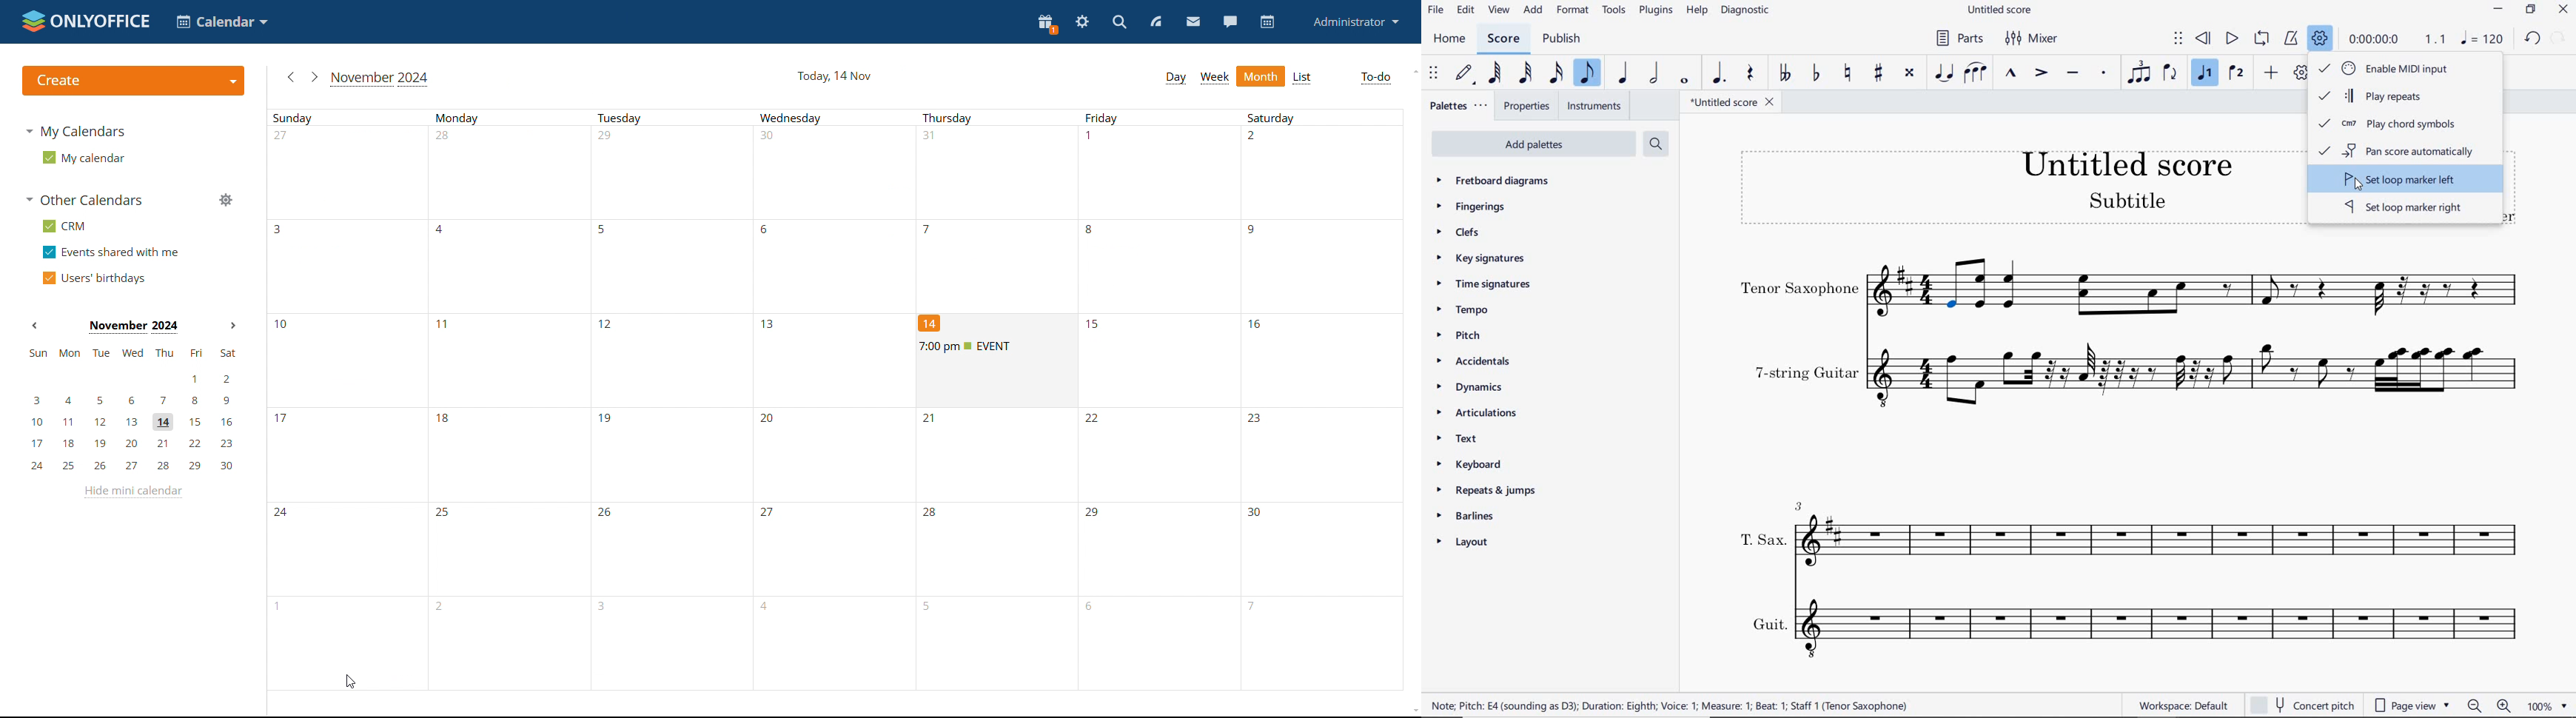  I want to click on FRETBOARD DIAGRAMS, so click(1494, 180).